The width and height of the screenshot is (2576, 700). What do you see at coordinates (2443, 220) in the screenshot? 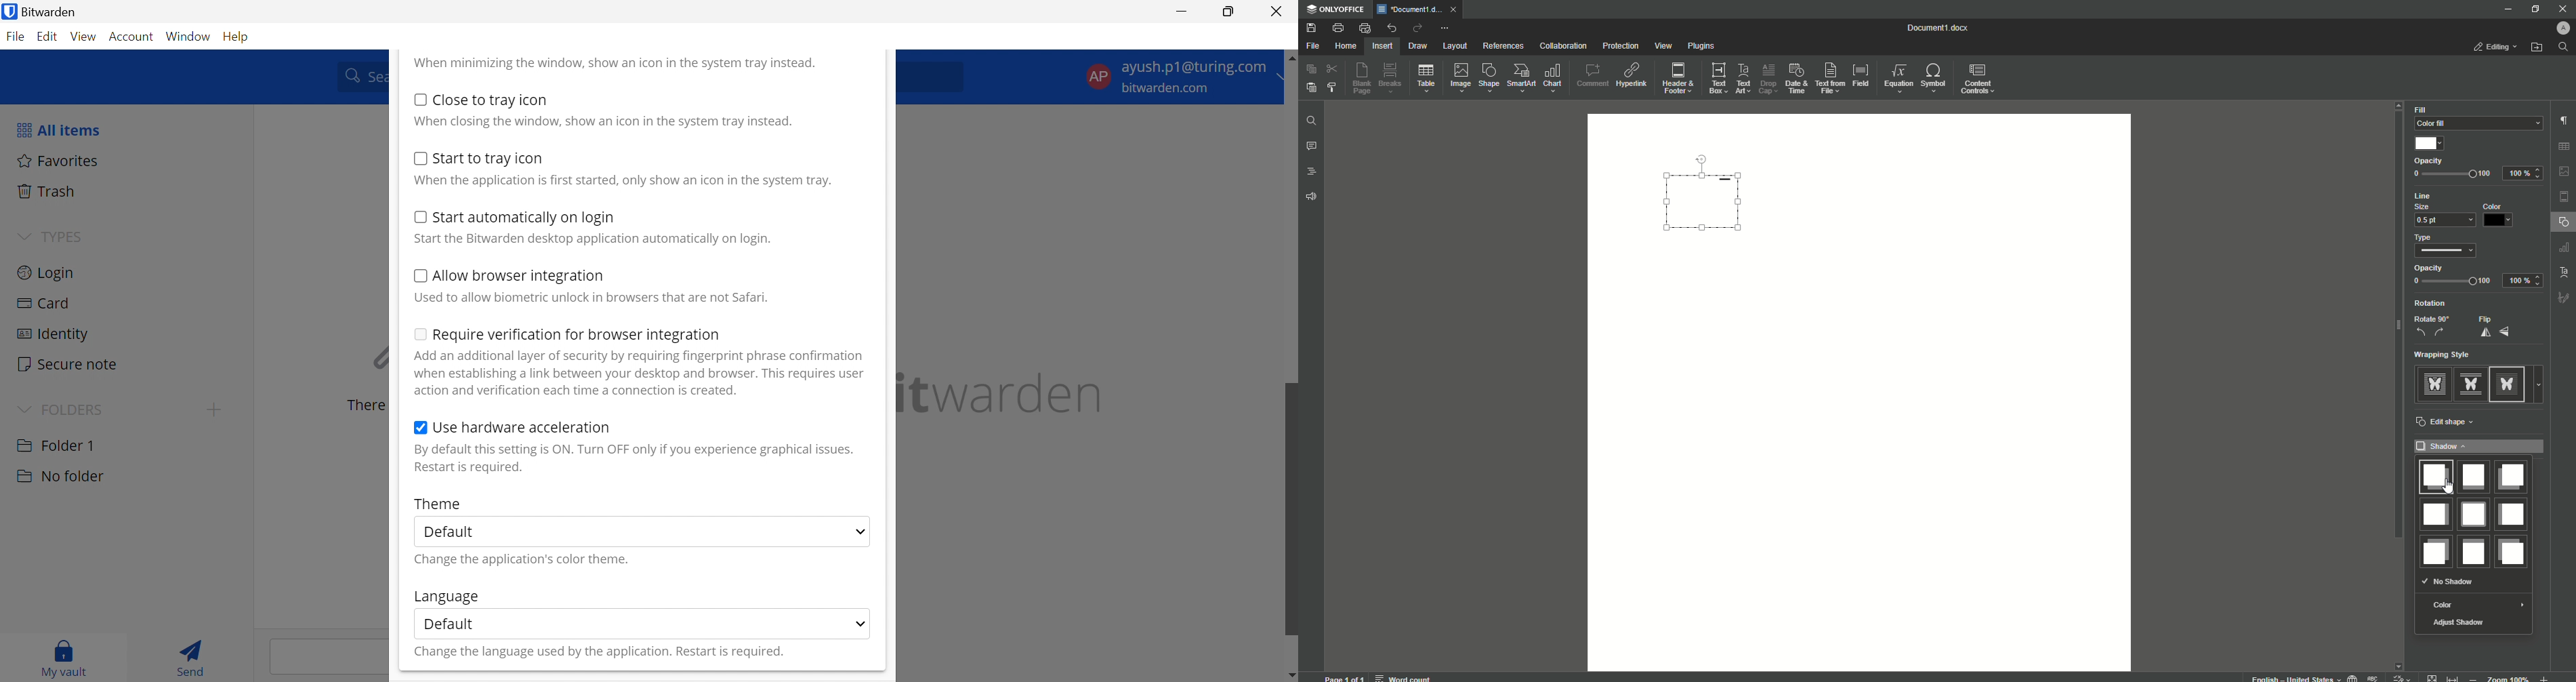
I see `0.5 pt` at bounding box center [2443, 220].